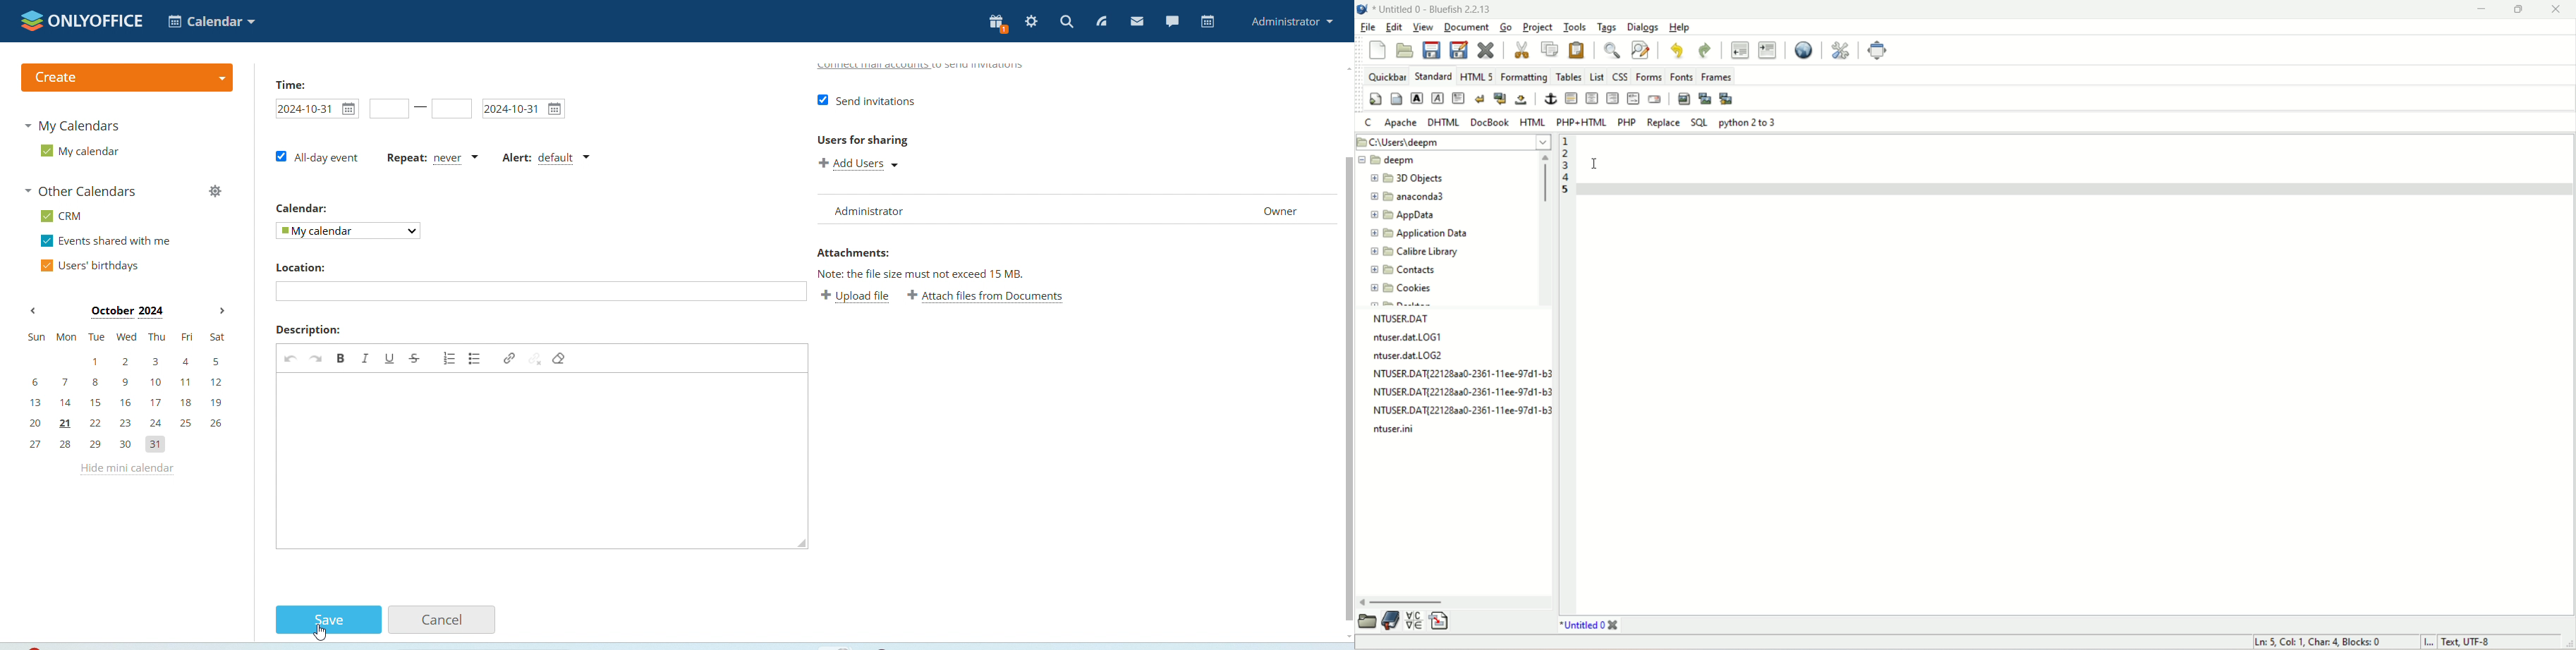  What do you see at coordinates (1549, 99) in the screenshot?
I see `anchor/hyperlink` at bounding box center [1549, 99].